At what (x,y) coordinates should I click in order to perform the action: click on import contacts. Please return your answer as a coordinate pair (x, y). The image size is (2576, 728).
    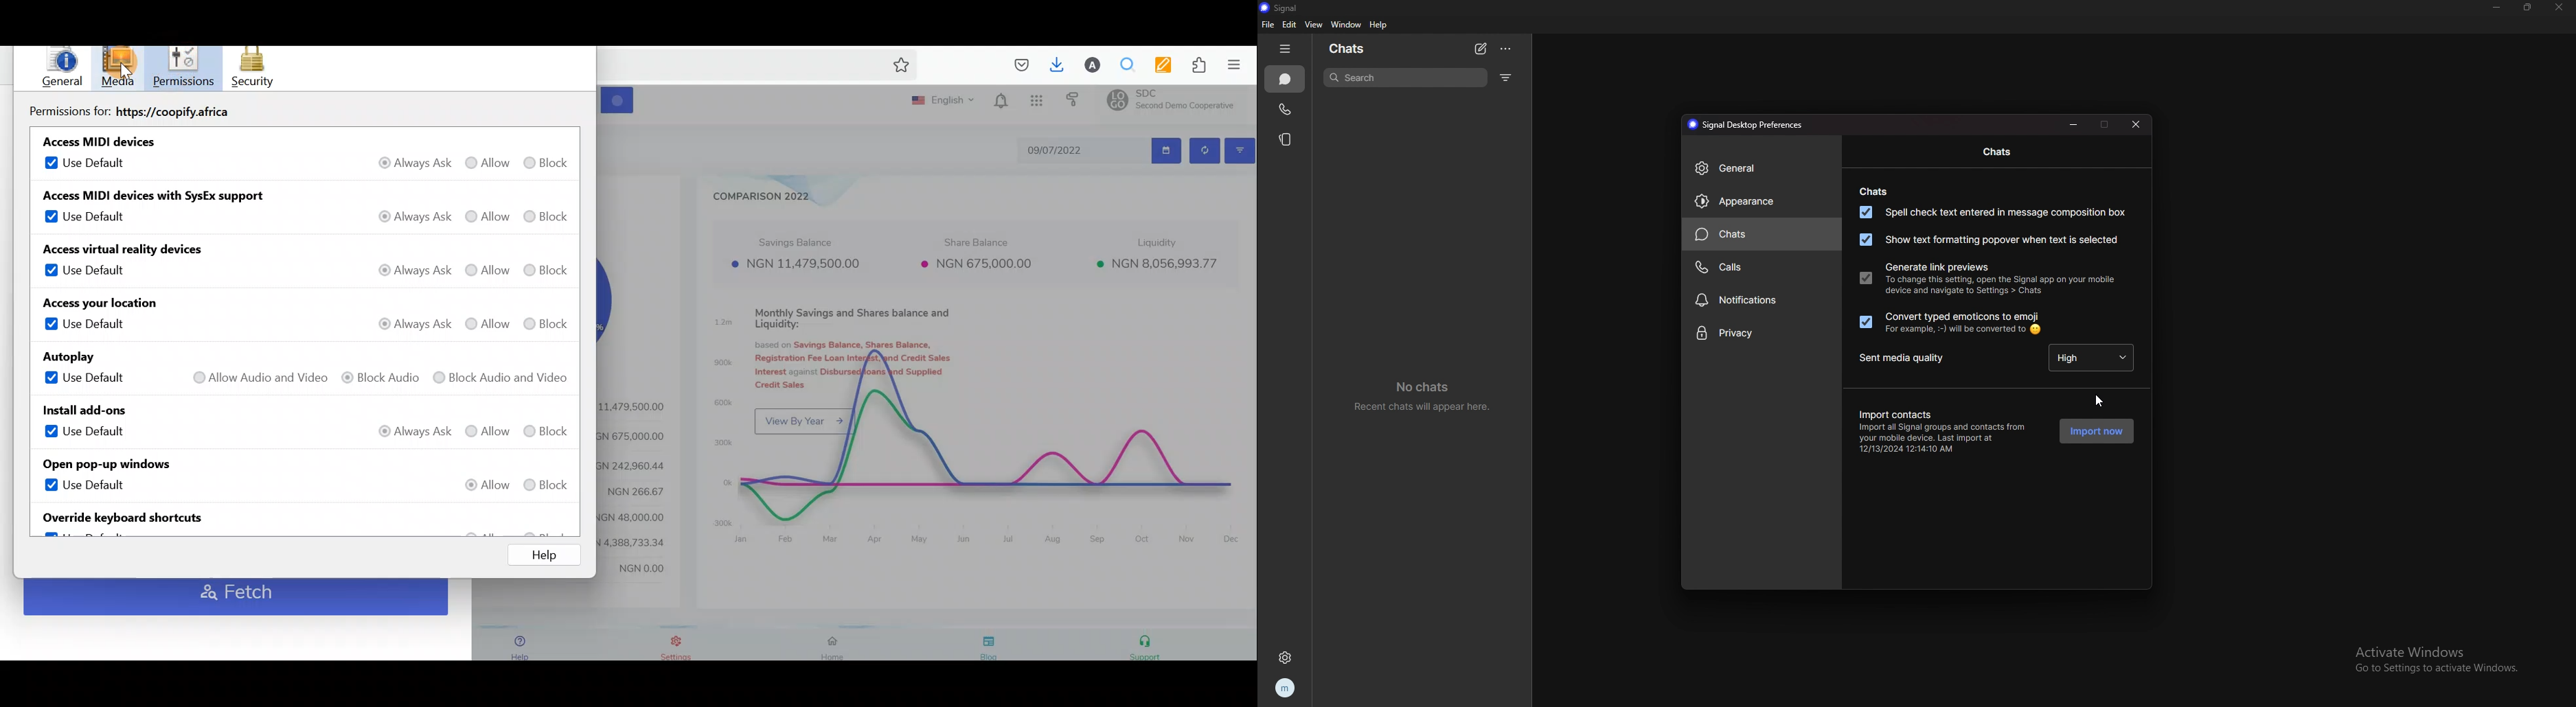
    Looking at the image, I should click on (1894, 413).